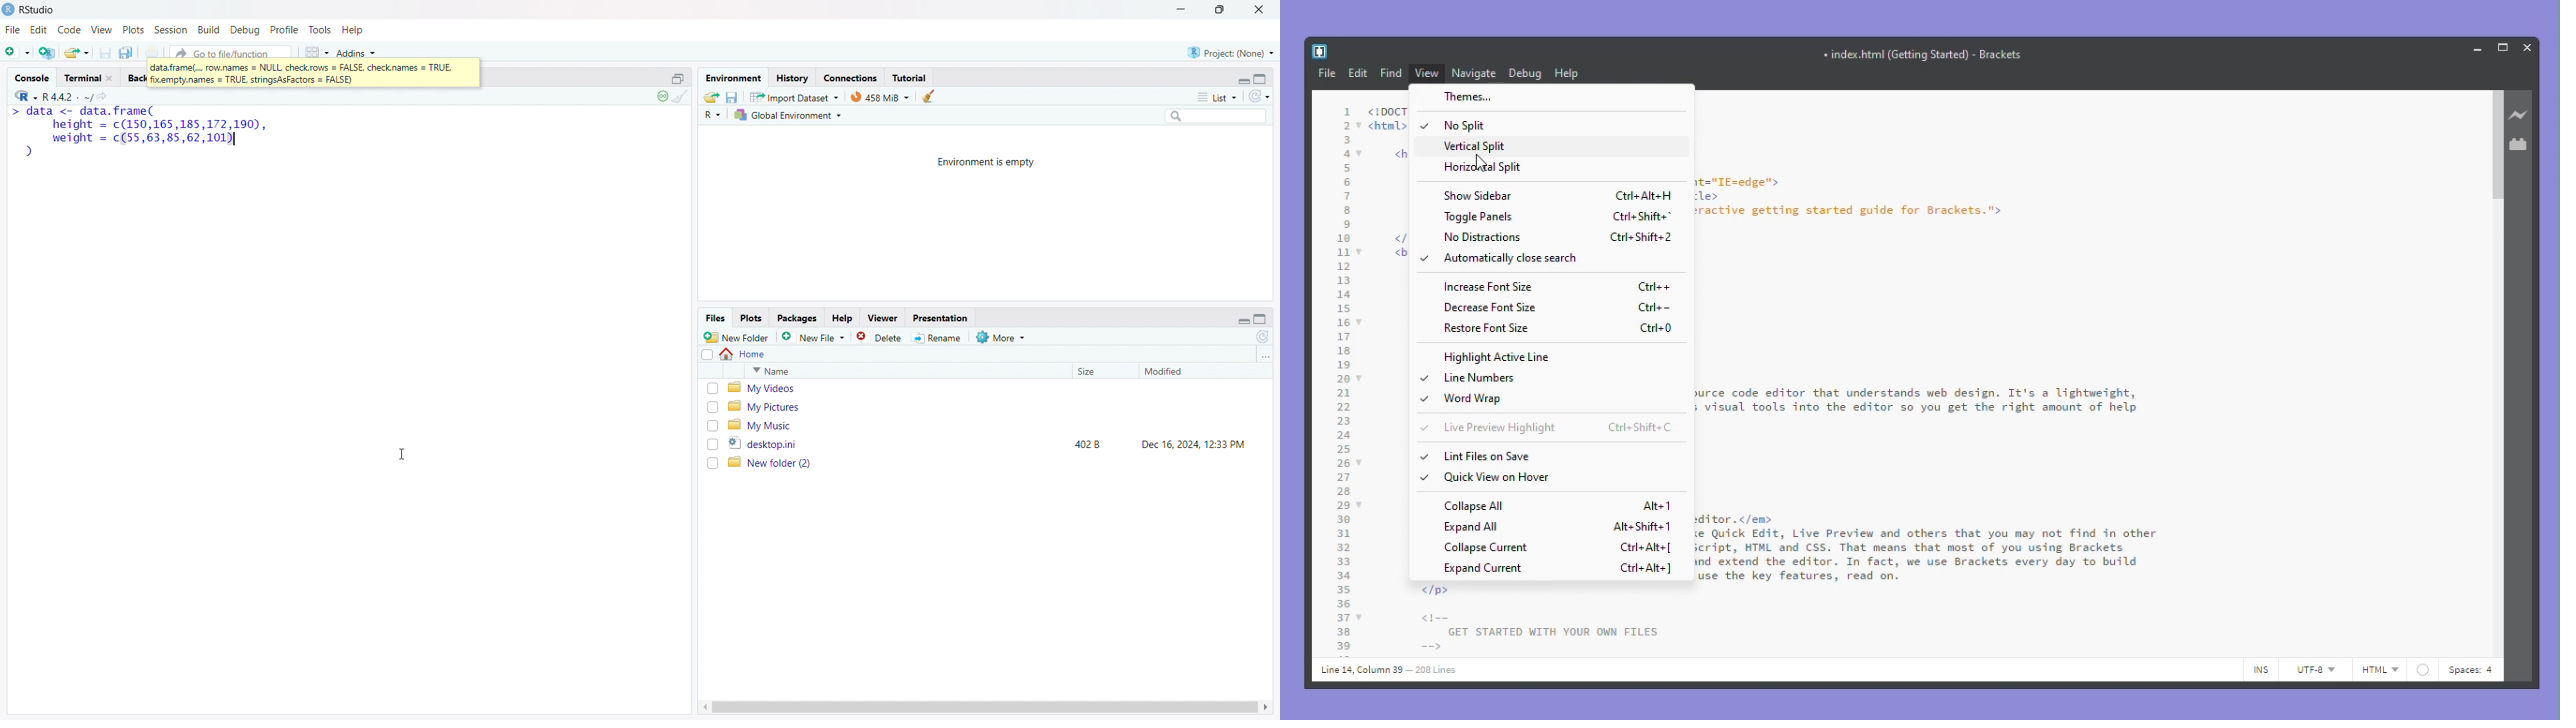 The width and height of the screenshot is (2576, 728). Describe the element at coordinates (662, 96) in the screenshot. I see `show status` at that location.